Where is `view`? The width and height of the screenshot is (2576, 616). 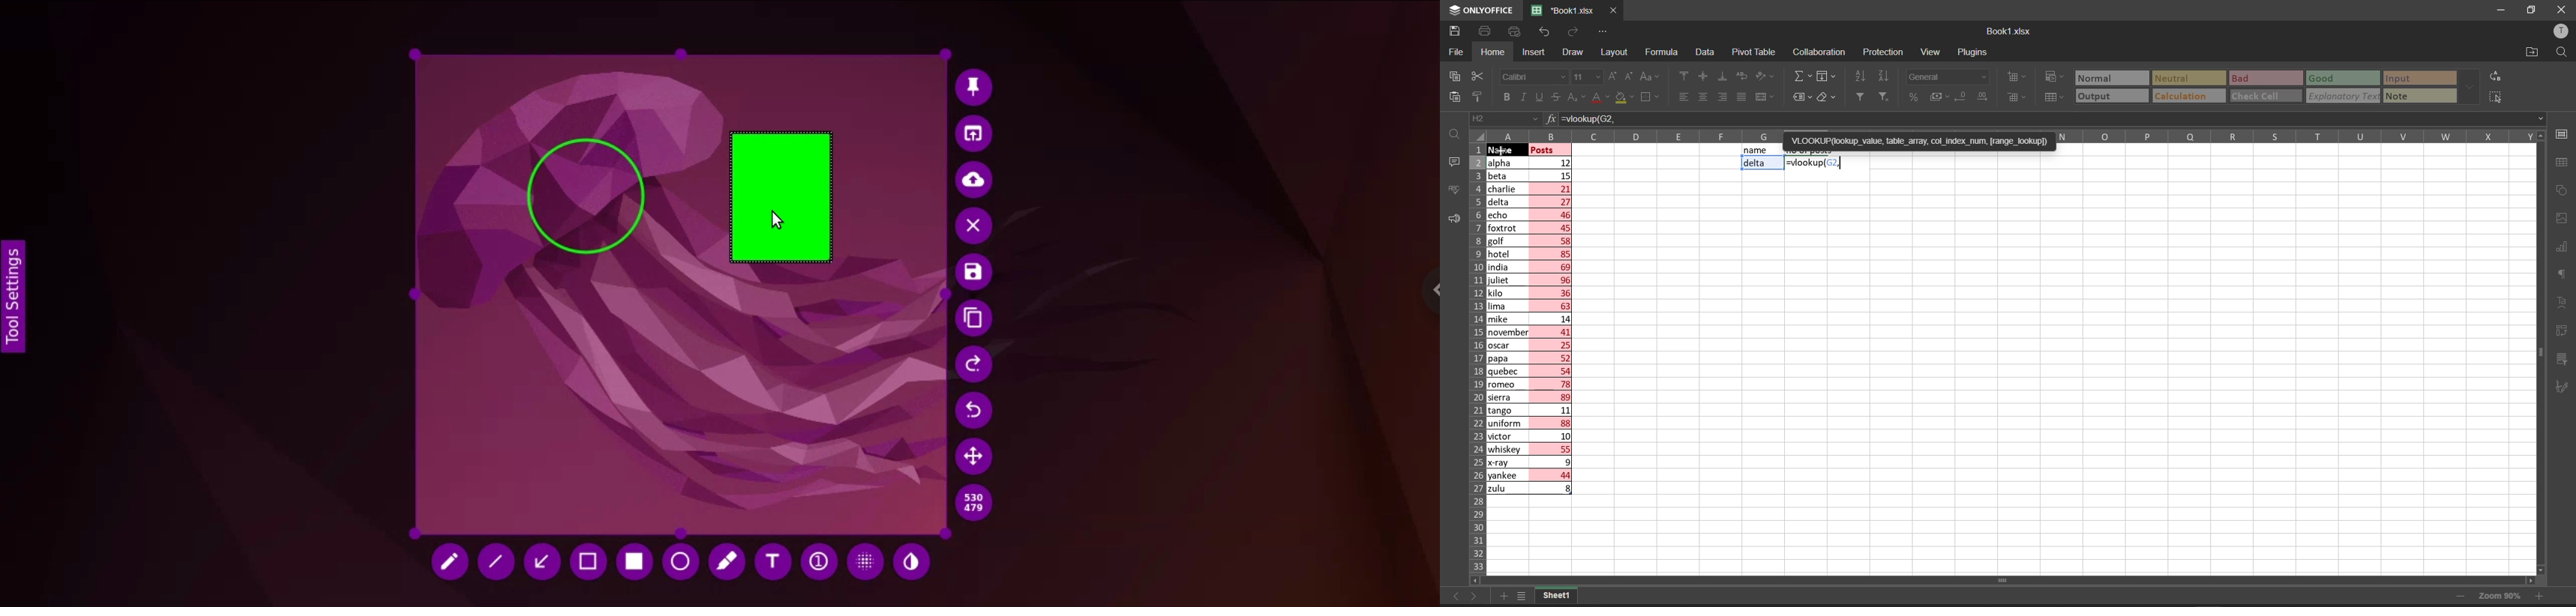 view is located at coordinates (1931, 53).